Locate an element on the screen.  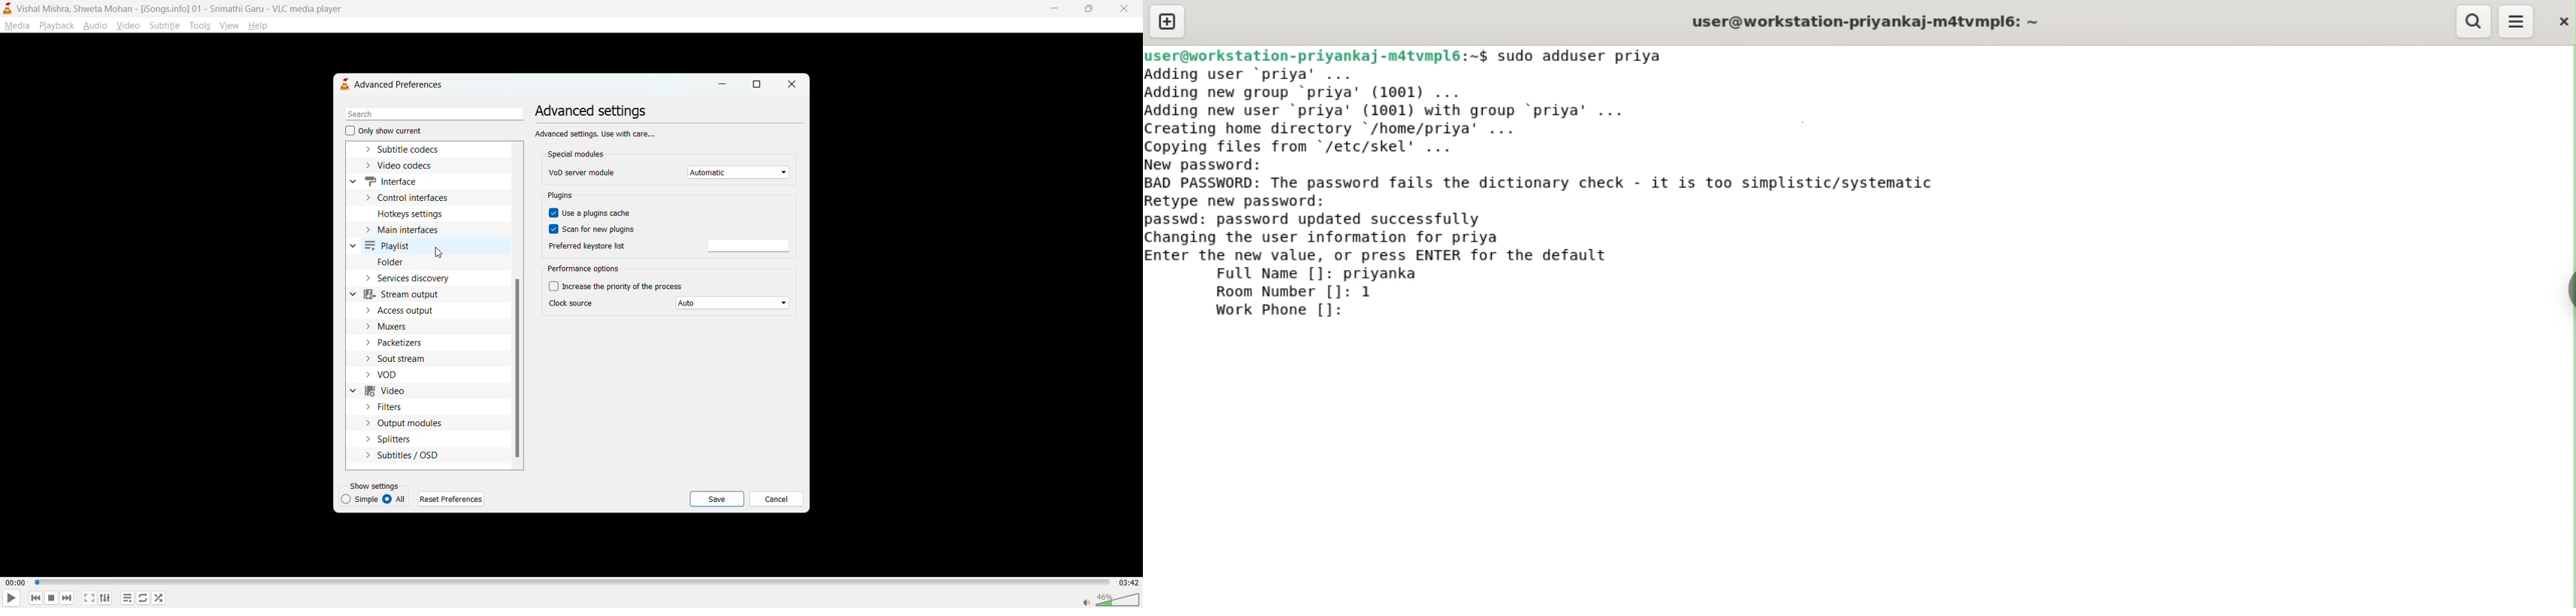
splitters is located at coordinates (389, 439).